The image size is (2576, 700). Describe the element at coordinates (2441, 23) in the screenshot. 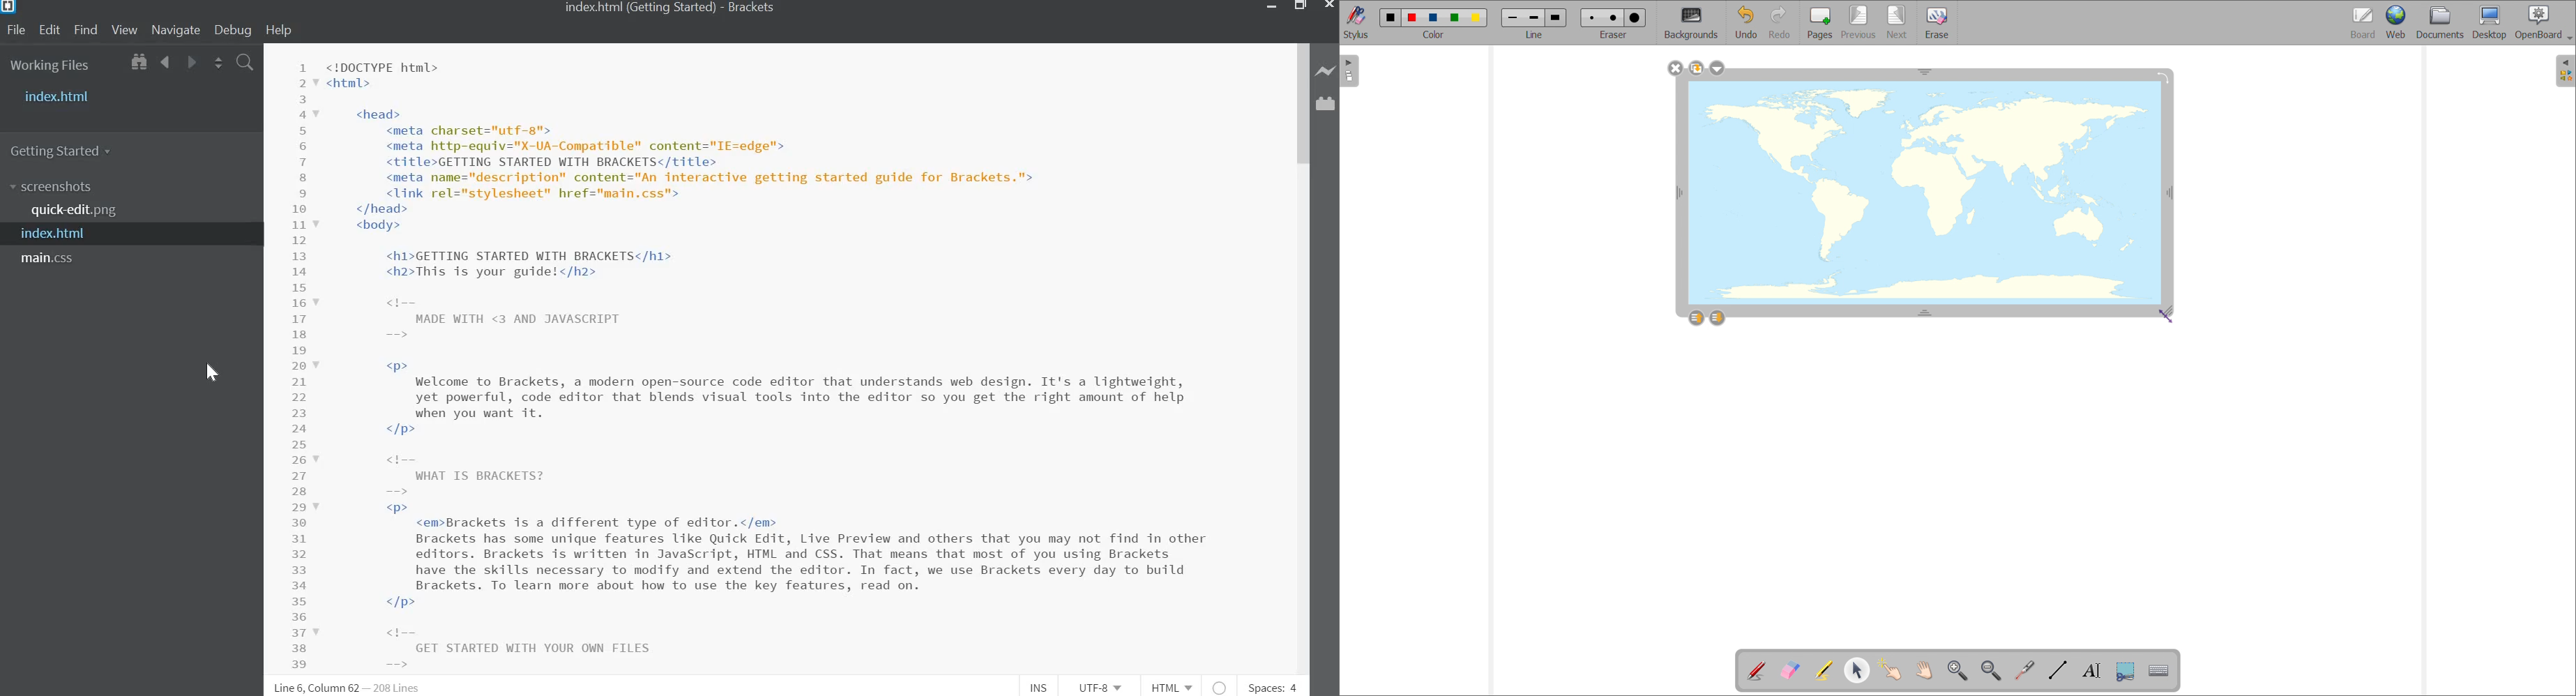

I see `documents` at that location.